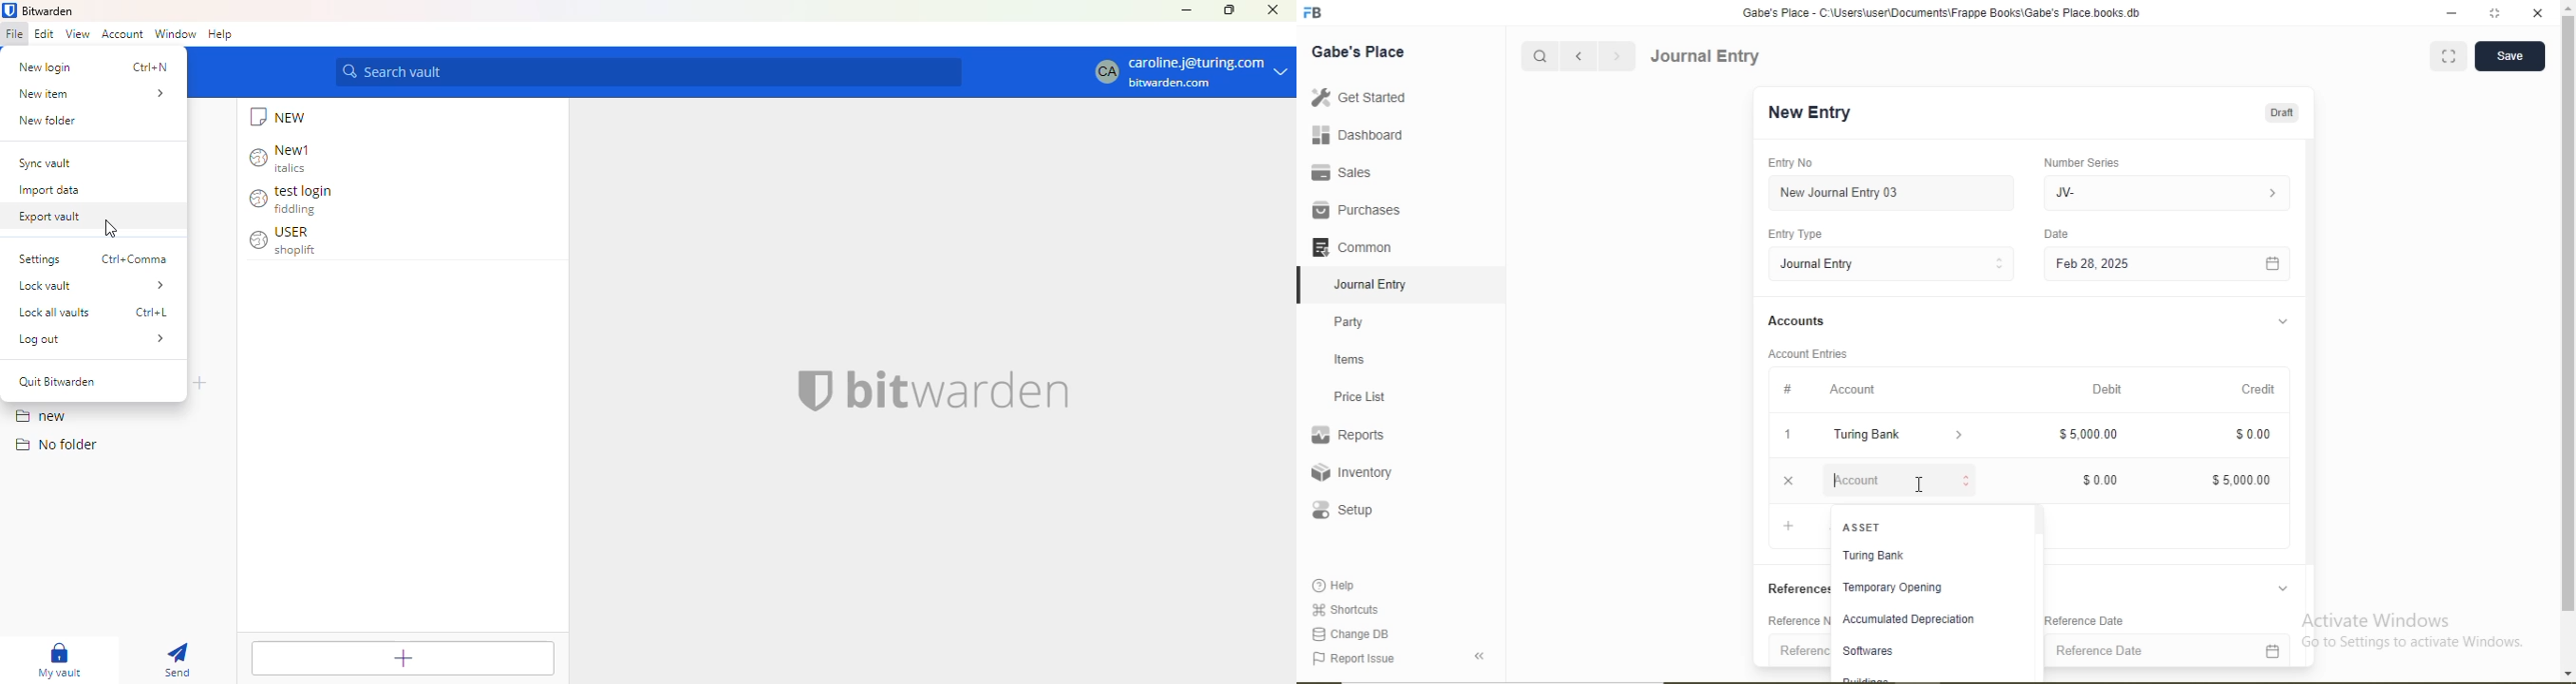 The width and height of the screenshot is (2576, 700). I want to click on bitwarden, so click(48, 10).